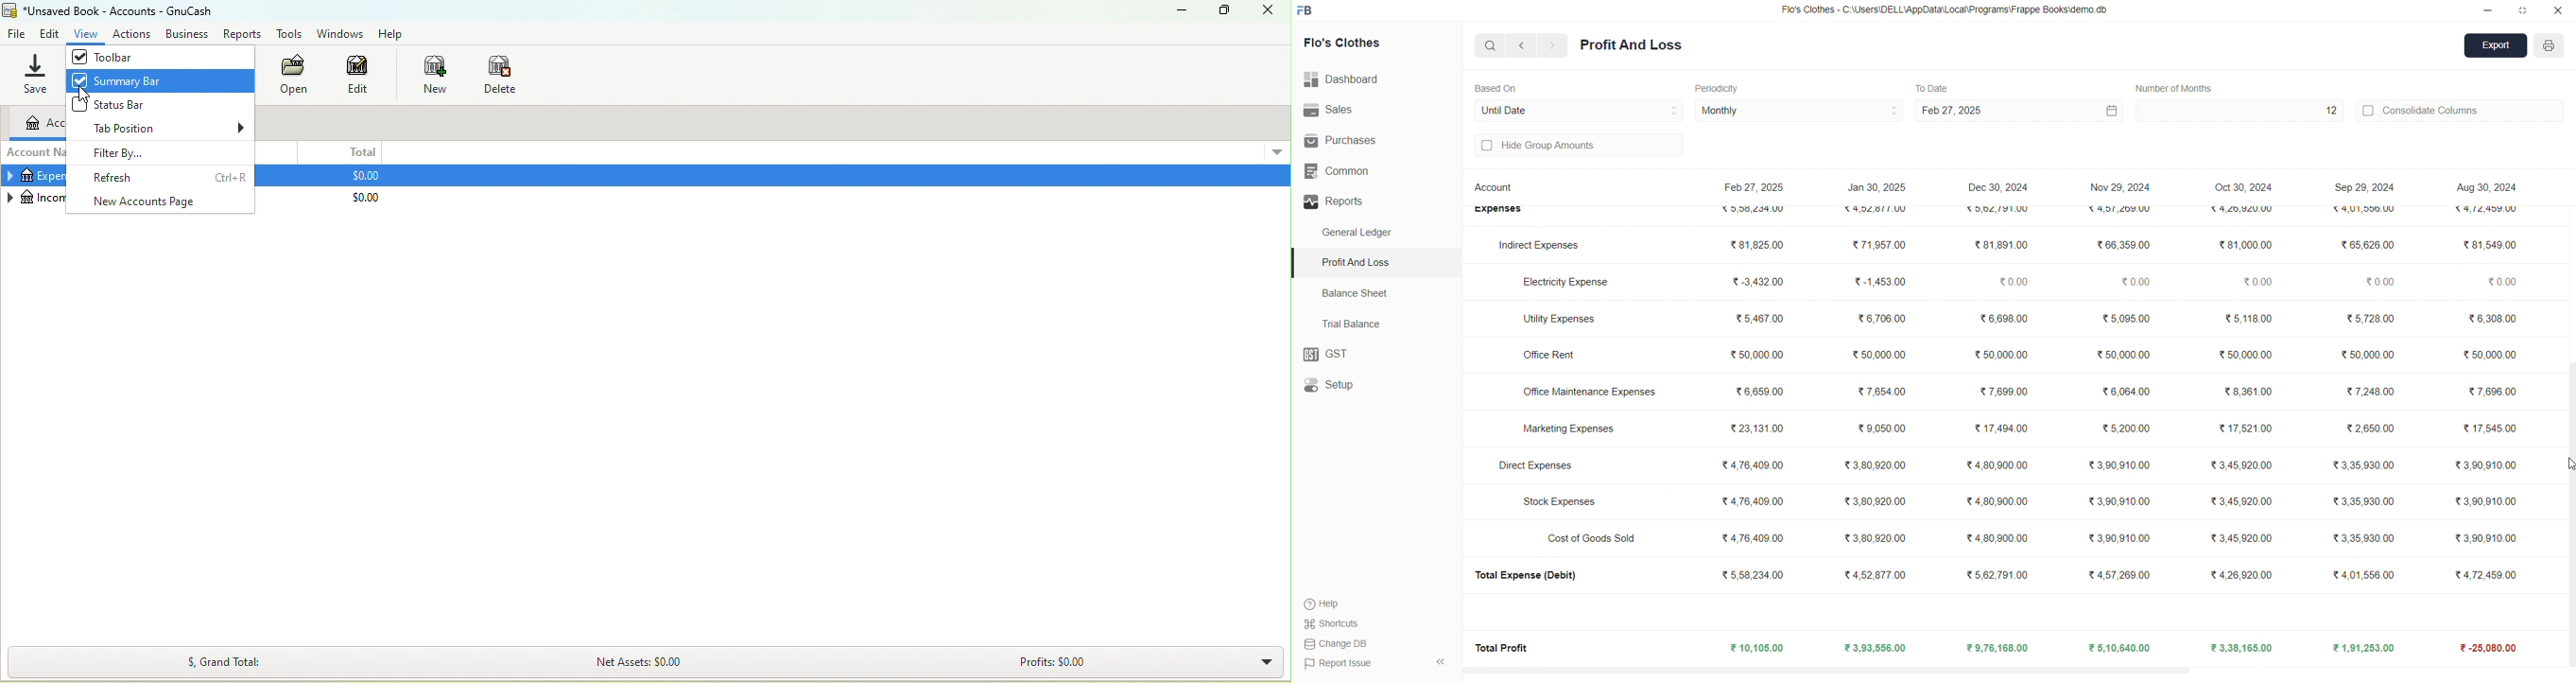 Image resolution: width=2576 pixels, height=700 pixels. I want to click on ₹4,76,409.00, so click(1752, 465).